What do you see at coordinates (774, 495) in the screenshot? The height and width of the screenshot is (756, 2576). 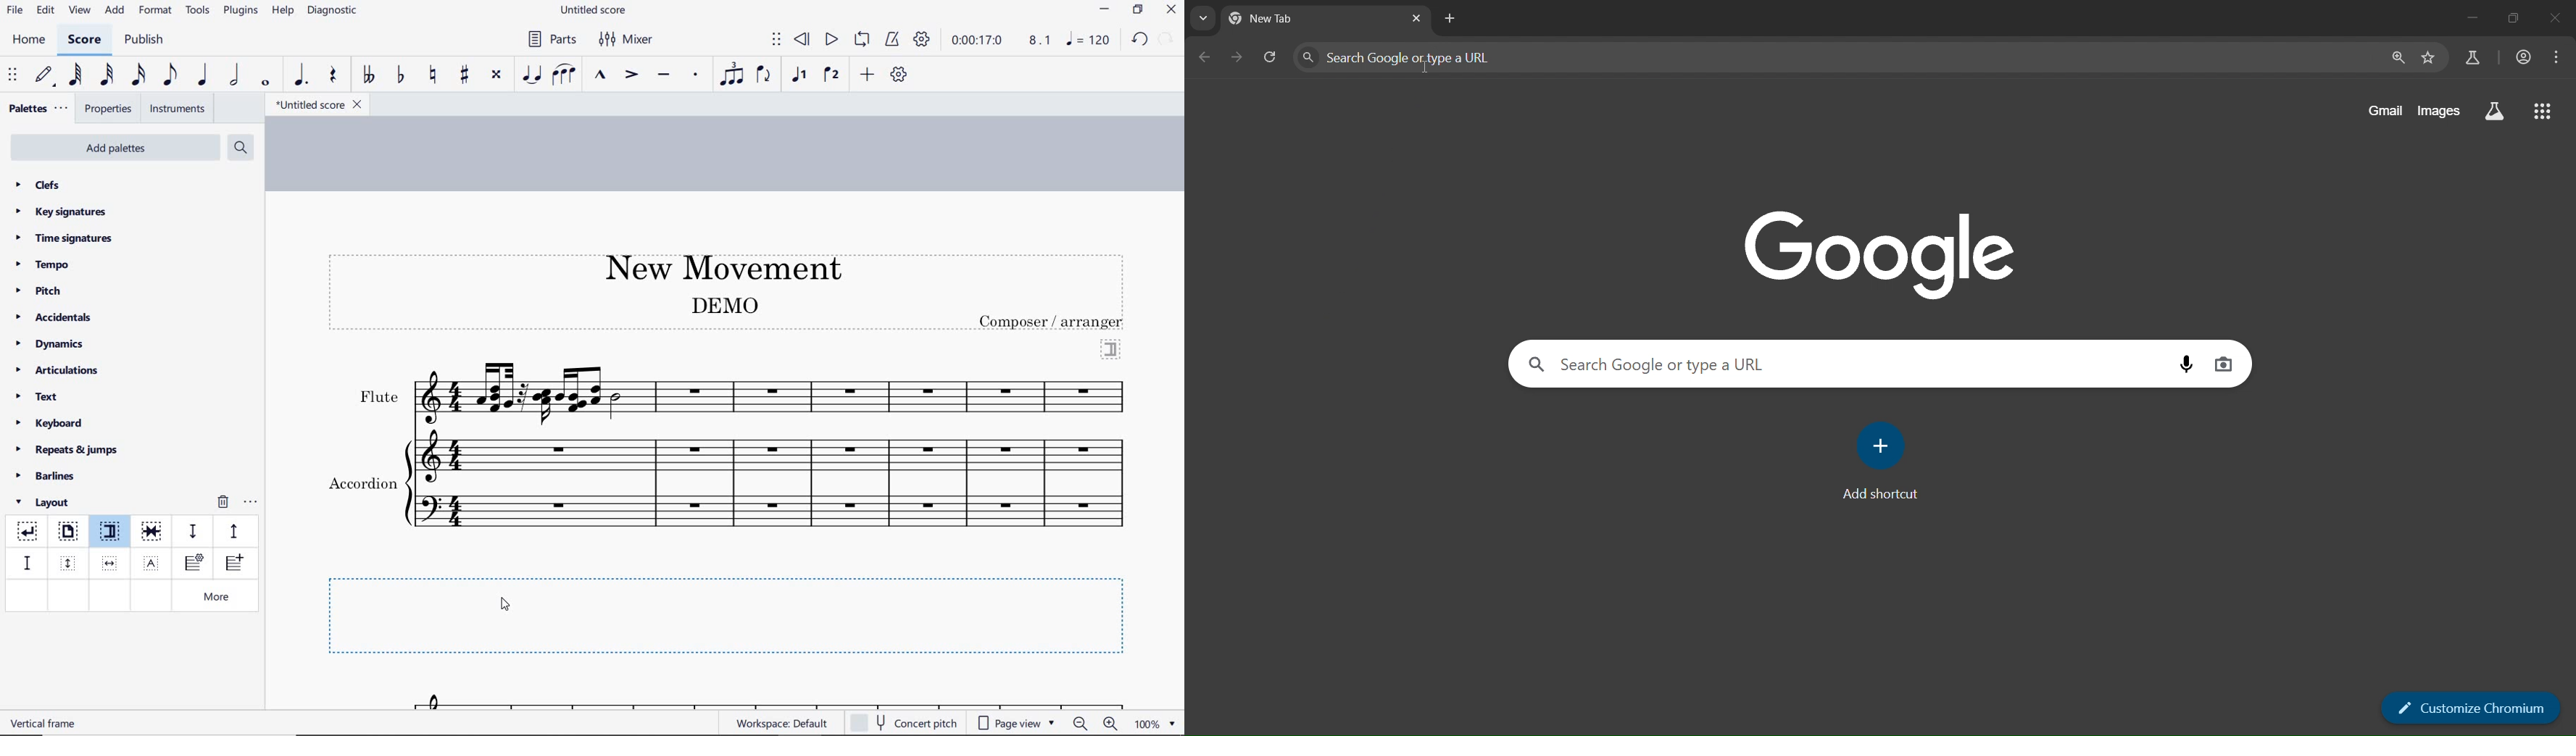 I see `Instrument: Accordion` at bounding box center [774, 495].